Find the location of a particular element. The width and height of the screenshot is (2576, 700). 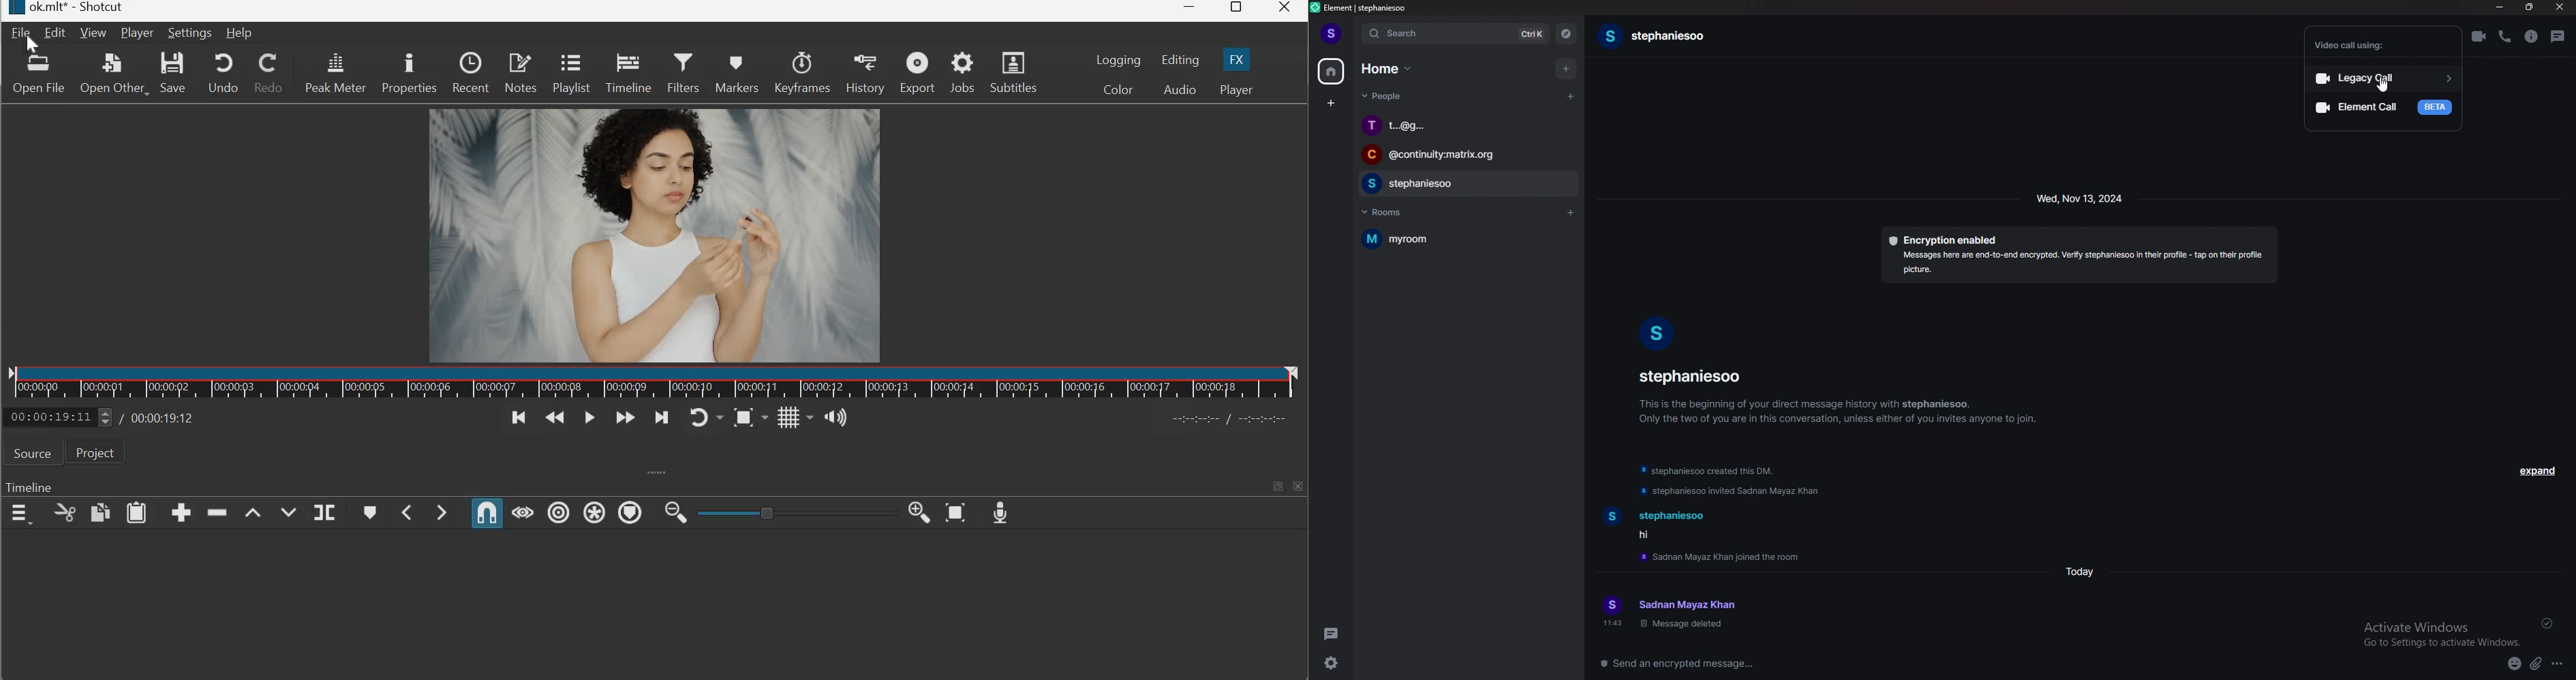

Editing is located at coordinates (1180, 60).